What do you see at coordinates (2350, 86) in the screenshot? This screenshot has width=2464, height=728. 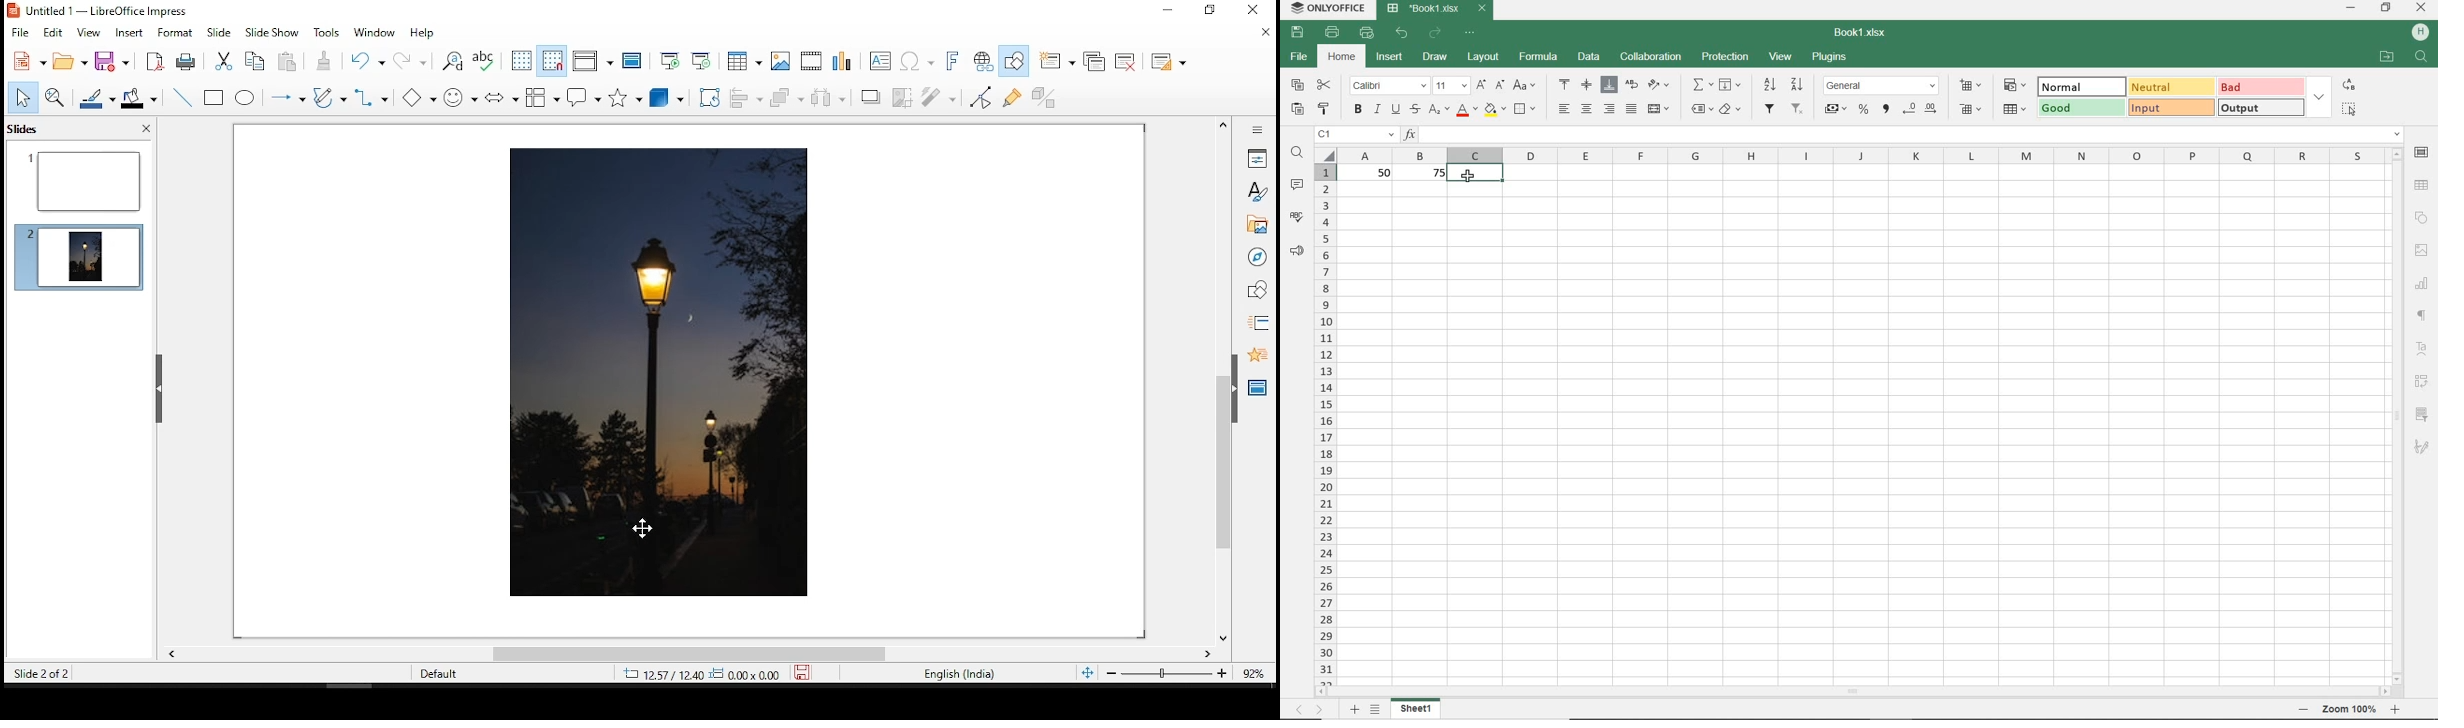 I see `replace` at bounding box center [2350, 86].